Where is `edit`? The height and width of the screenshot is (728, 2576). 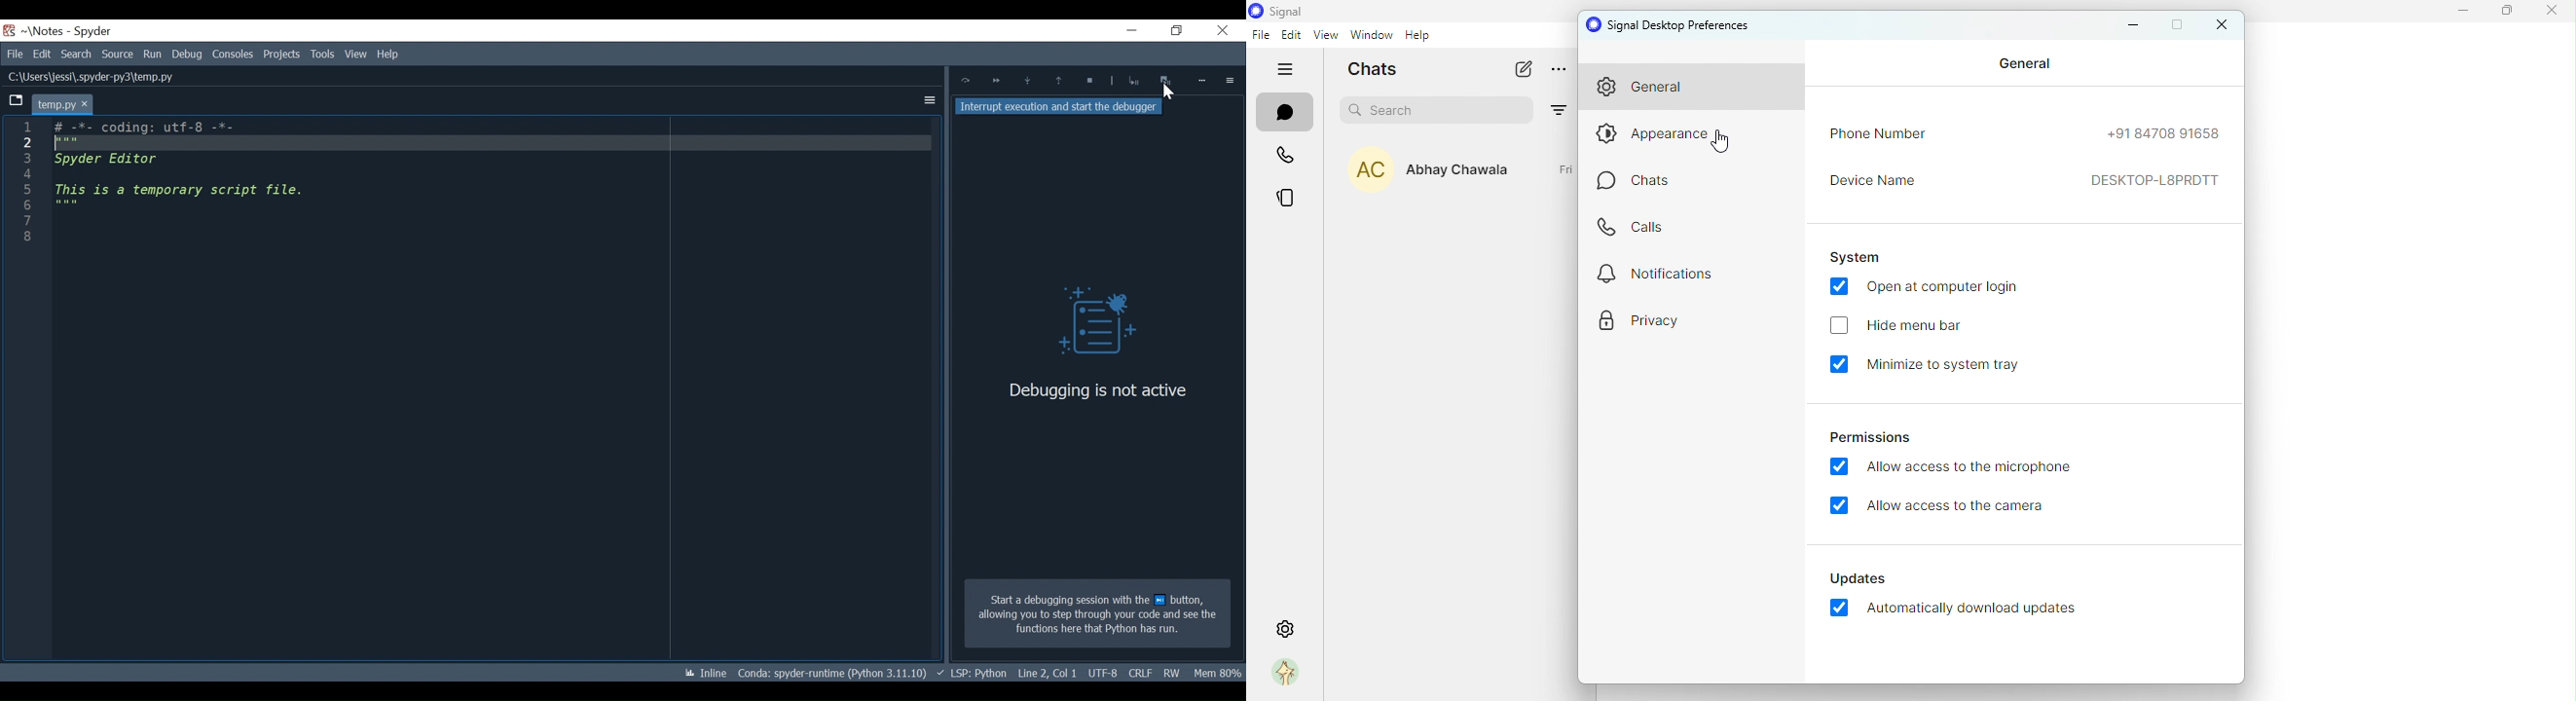
edit is located at coordinates (1292, 36).